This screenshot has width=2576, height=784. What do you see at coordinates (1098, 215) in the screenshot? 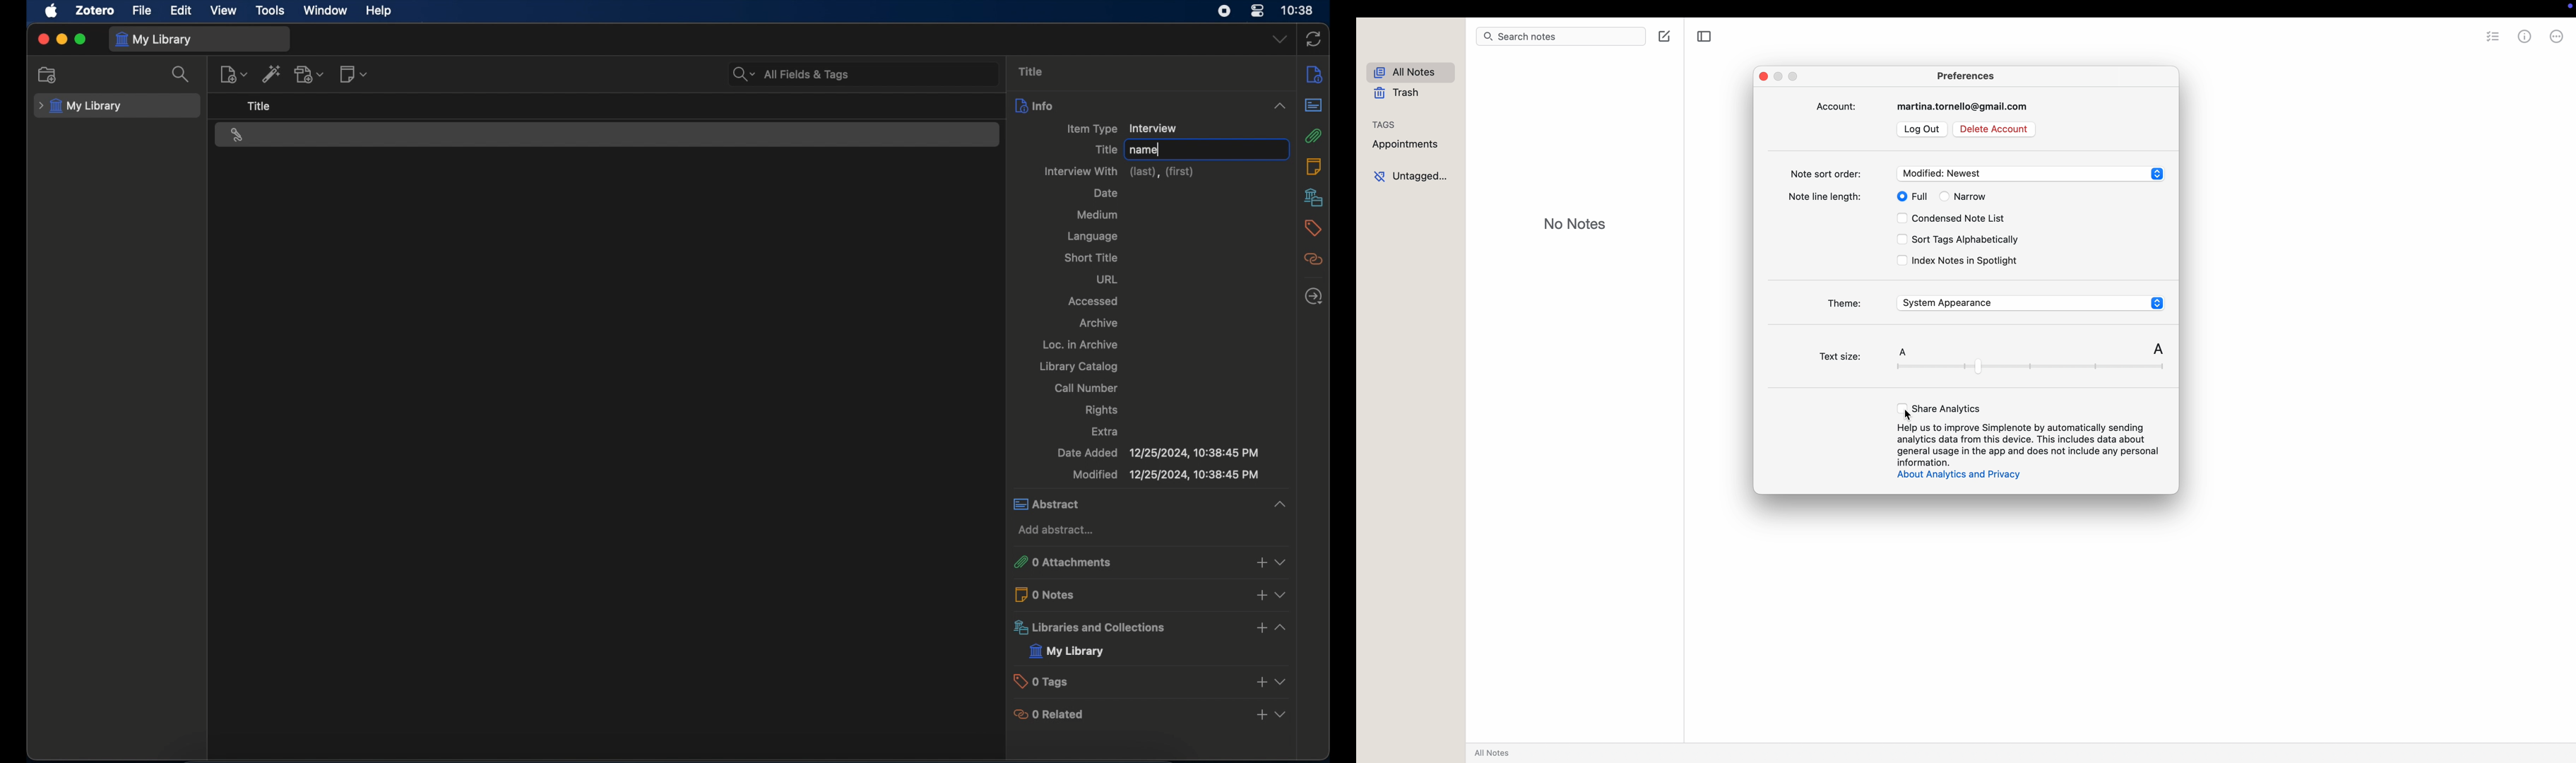
I see `medium` at bounding box center [1098, 215].